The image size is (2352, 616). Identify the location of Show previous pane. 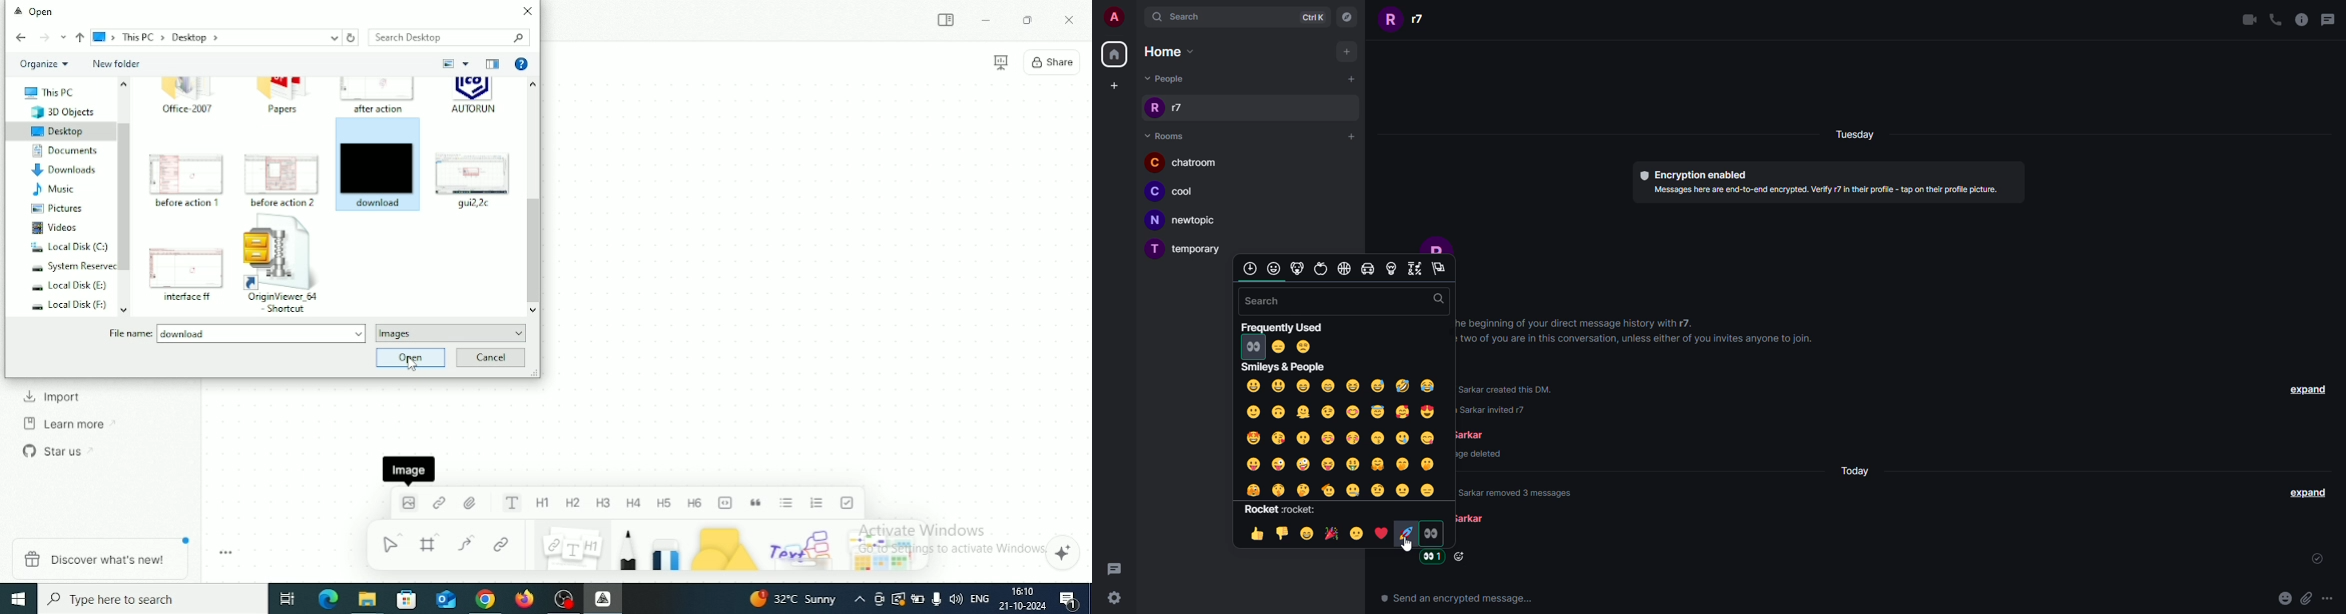
(495, 66).